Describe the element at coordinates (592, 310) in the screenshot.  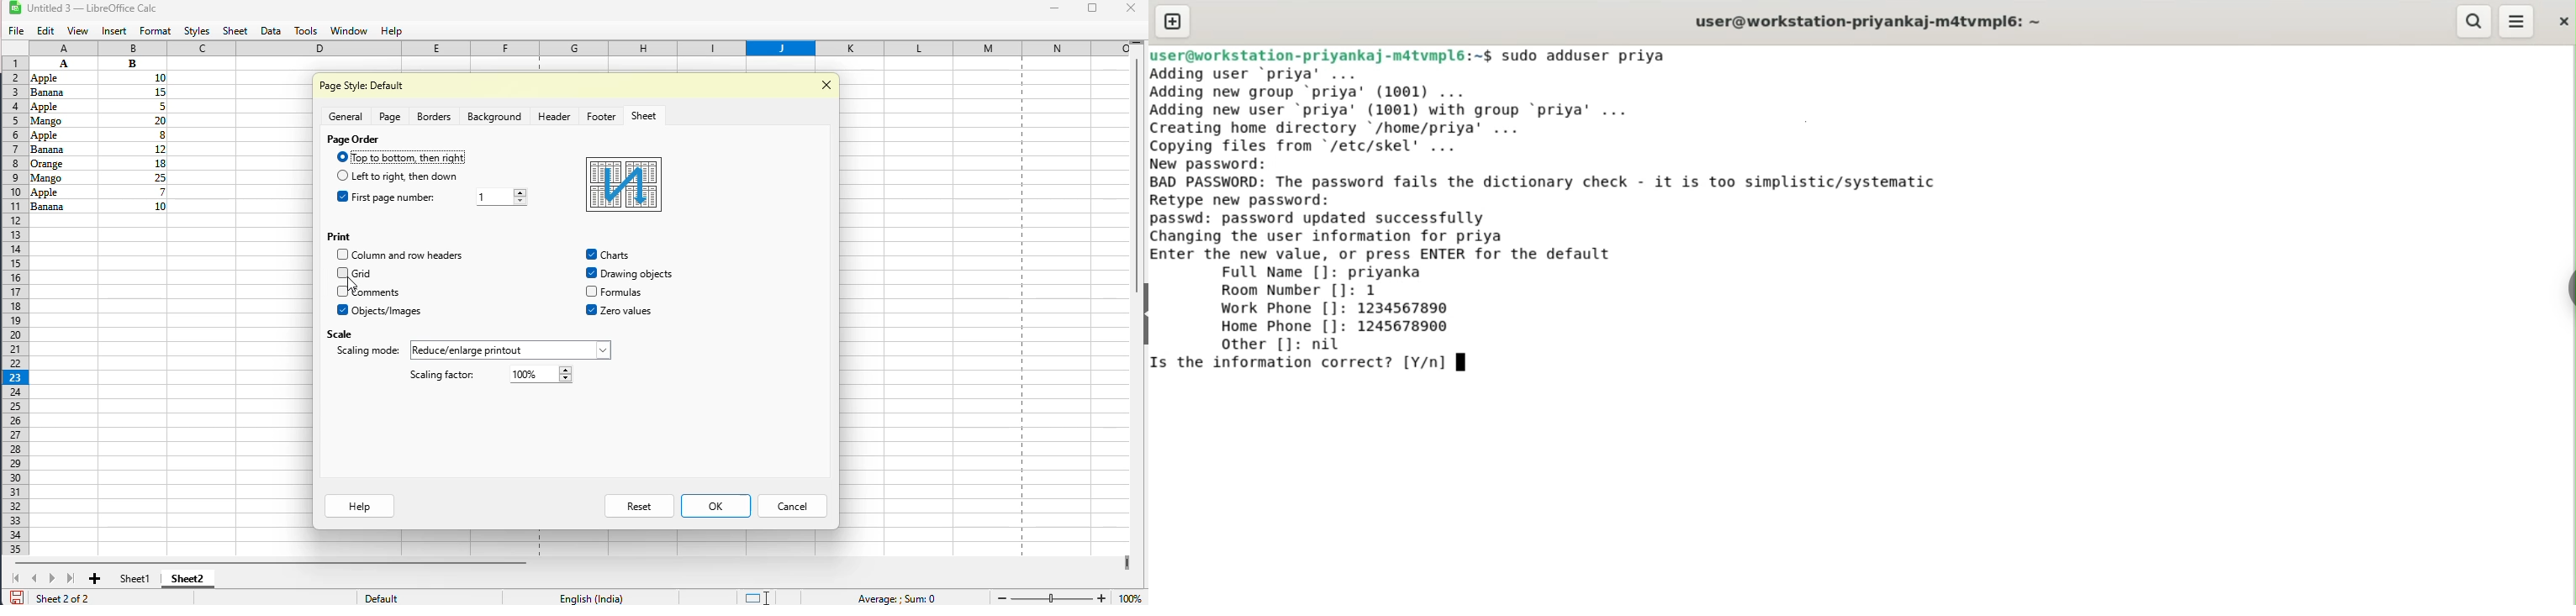
I see `zero values` at that location.